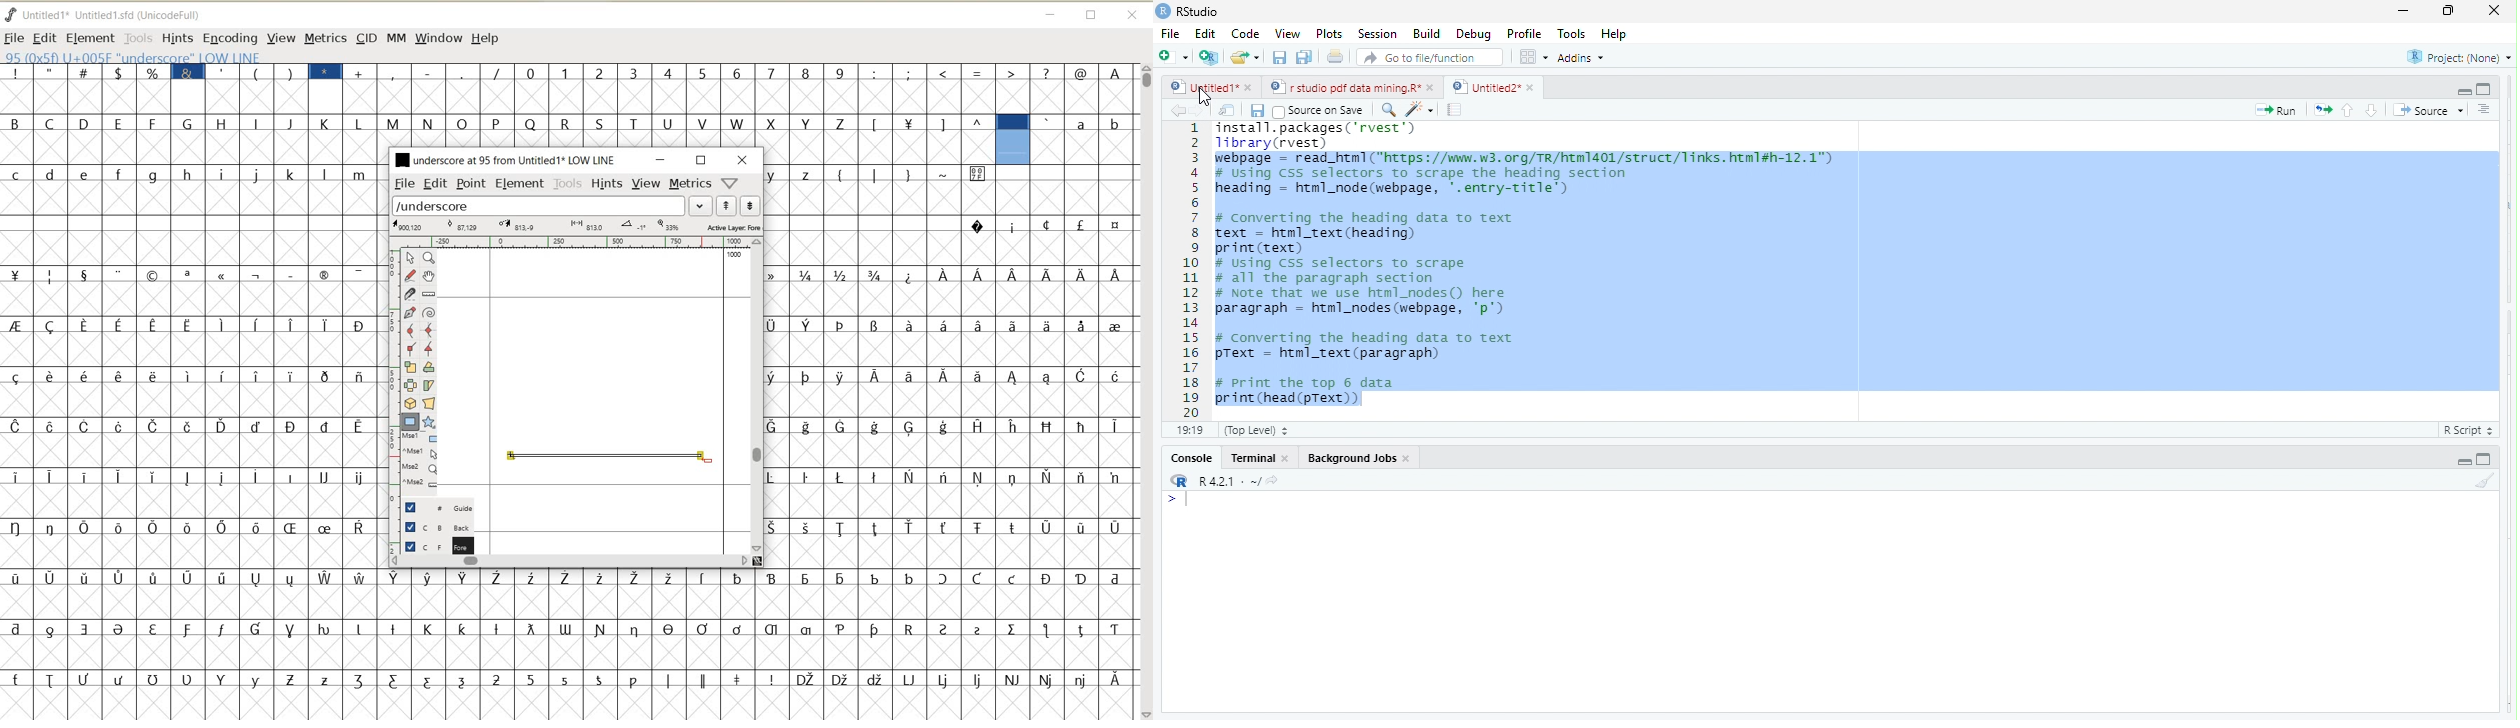  Describe the element at coordinates (577, 226) in the screenshot. I see `ACTIVE LAYR` at that location.